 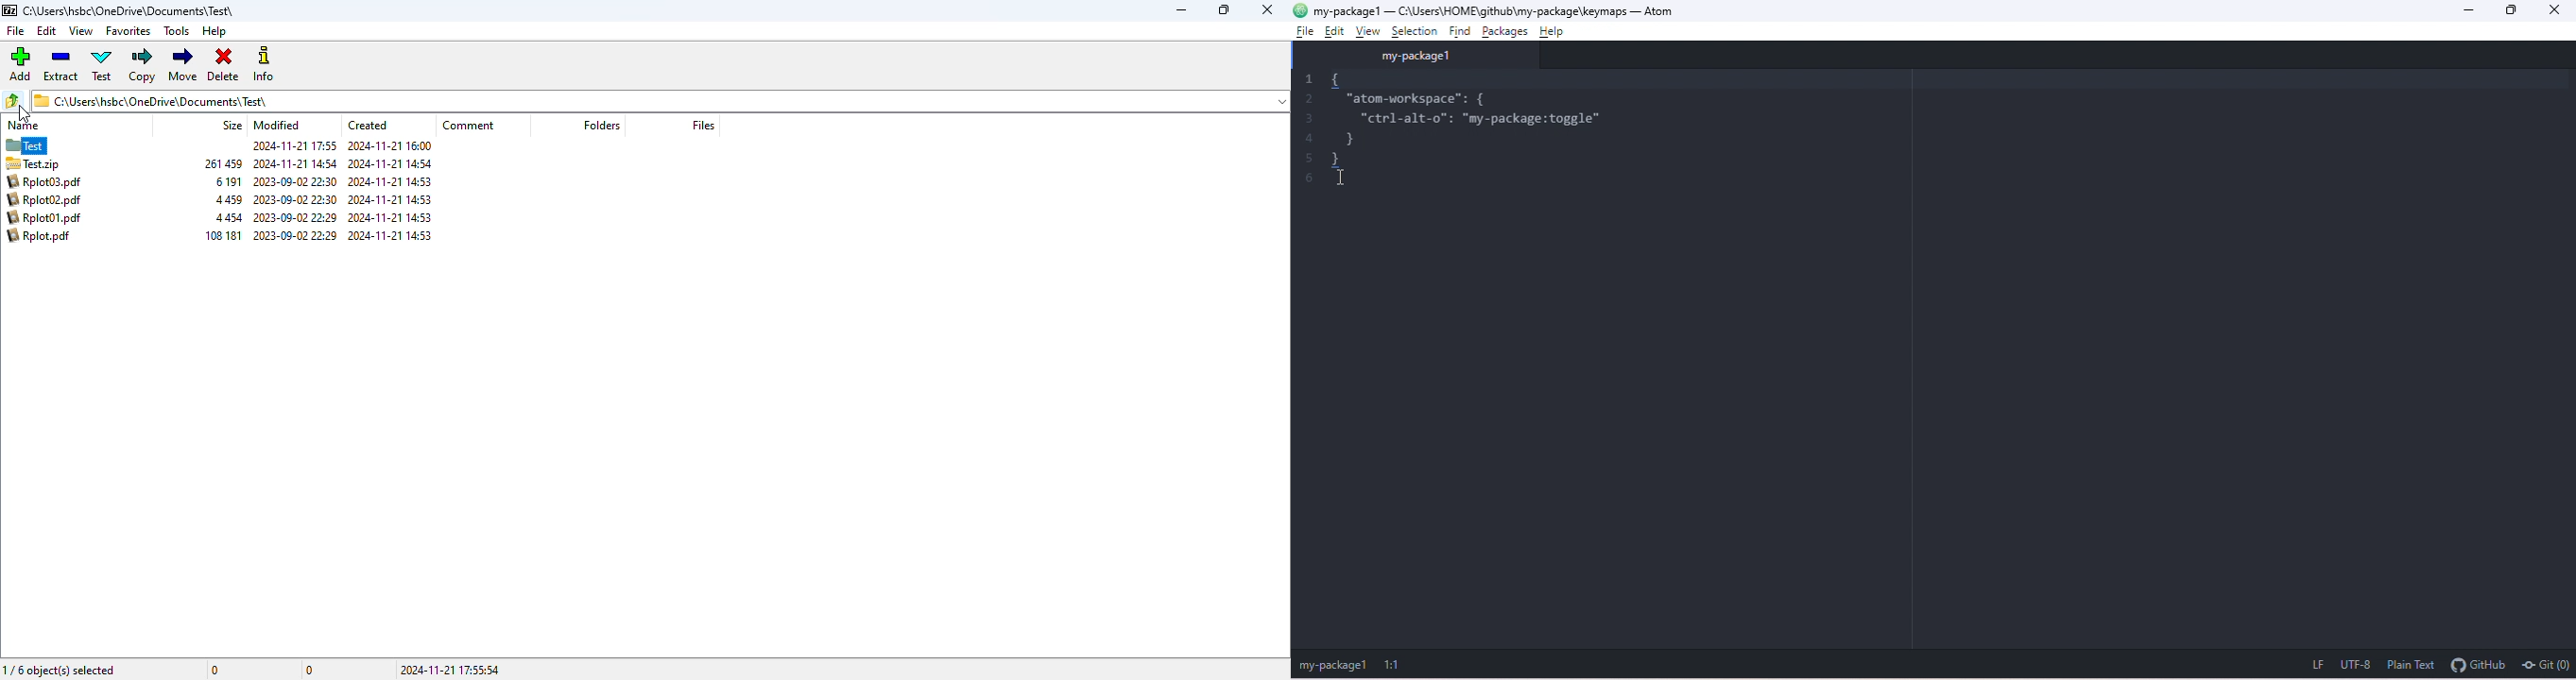 What do you see at coordinates (1357, 664) in the screenshot?
I see `my package 1   1:1` at bounding box center [1357, 664].